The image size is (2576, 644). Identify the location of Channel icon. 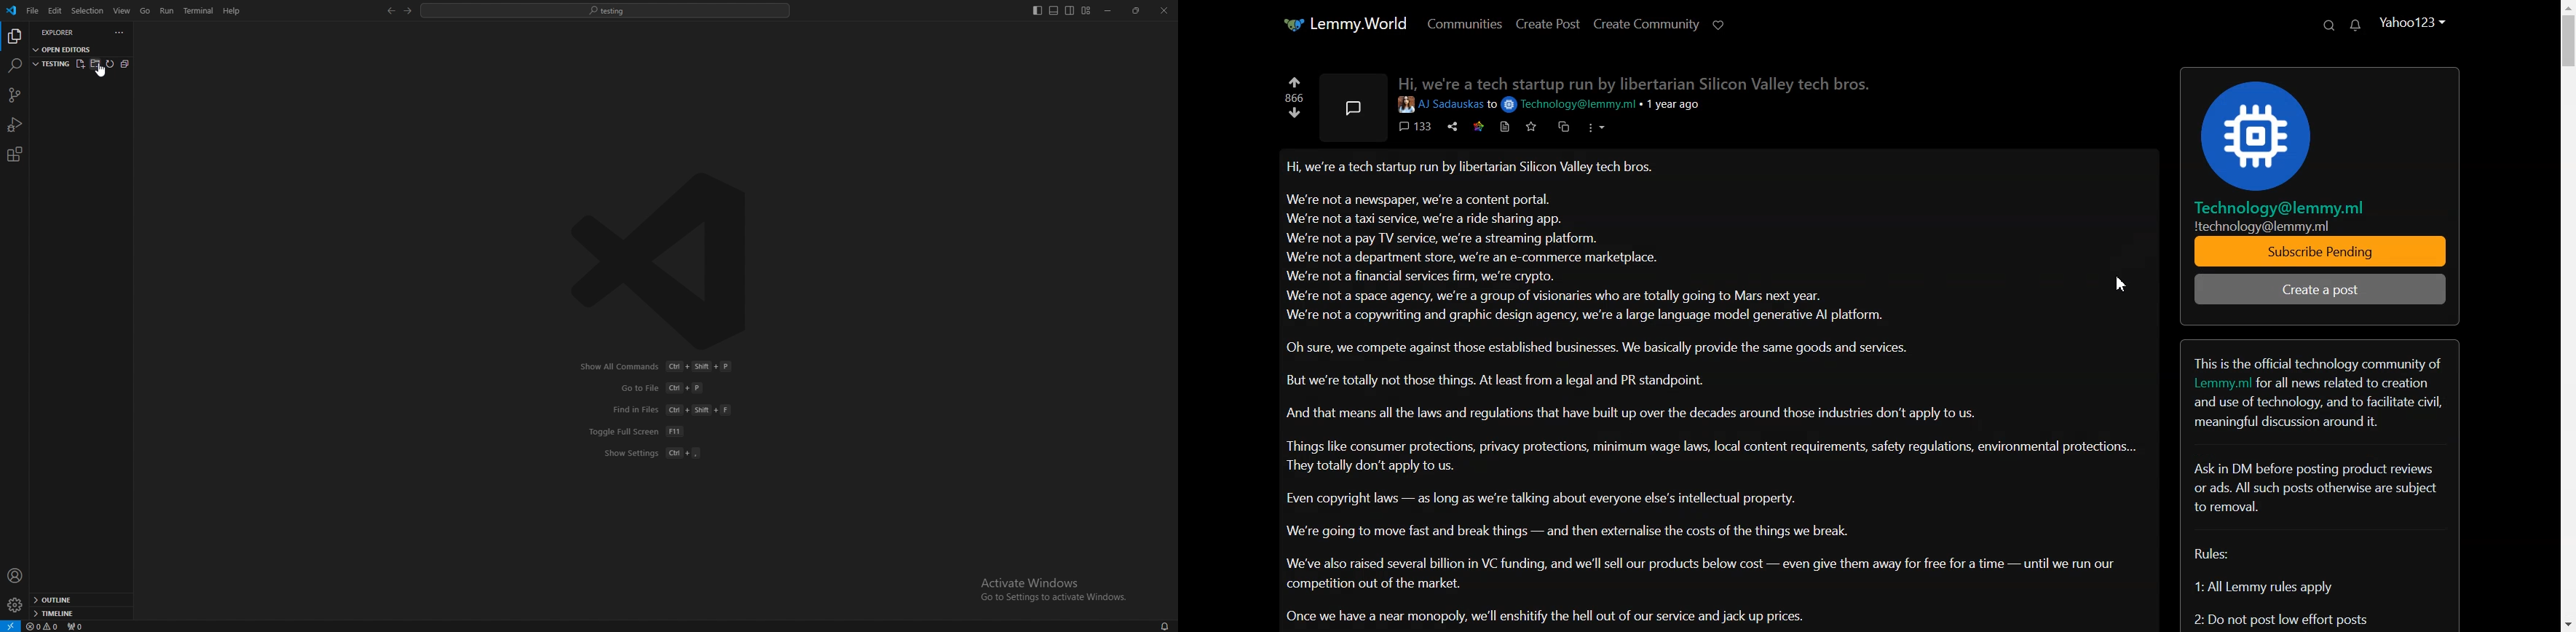
(2320, 127).